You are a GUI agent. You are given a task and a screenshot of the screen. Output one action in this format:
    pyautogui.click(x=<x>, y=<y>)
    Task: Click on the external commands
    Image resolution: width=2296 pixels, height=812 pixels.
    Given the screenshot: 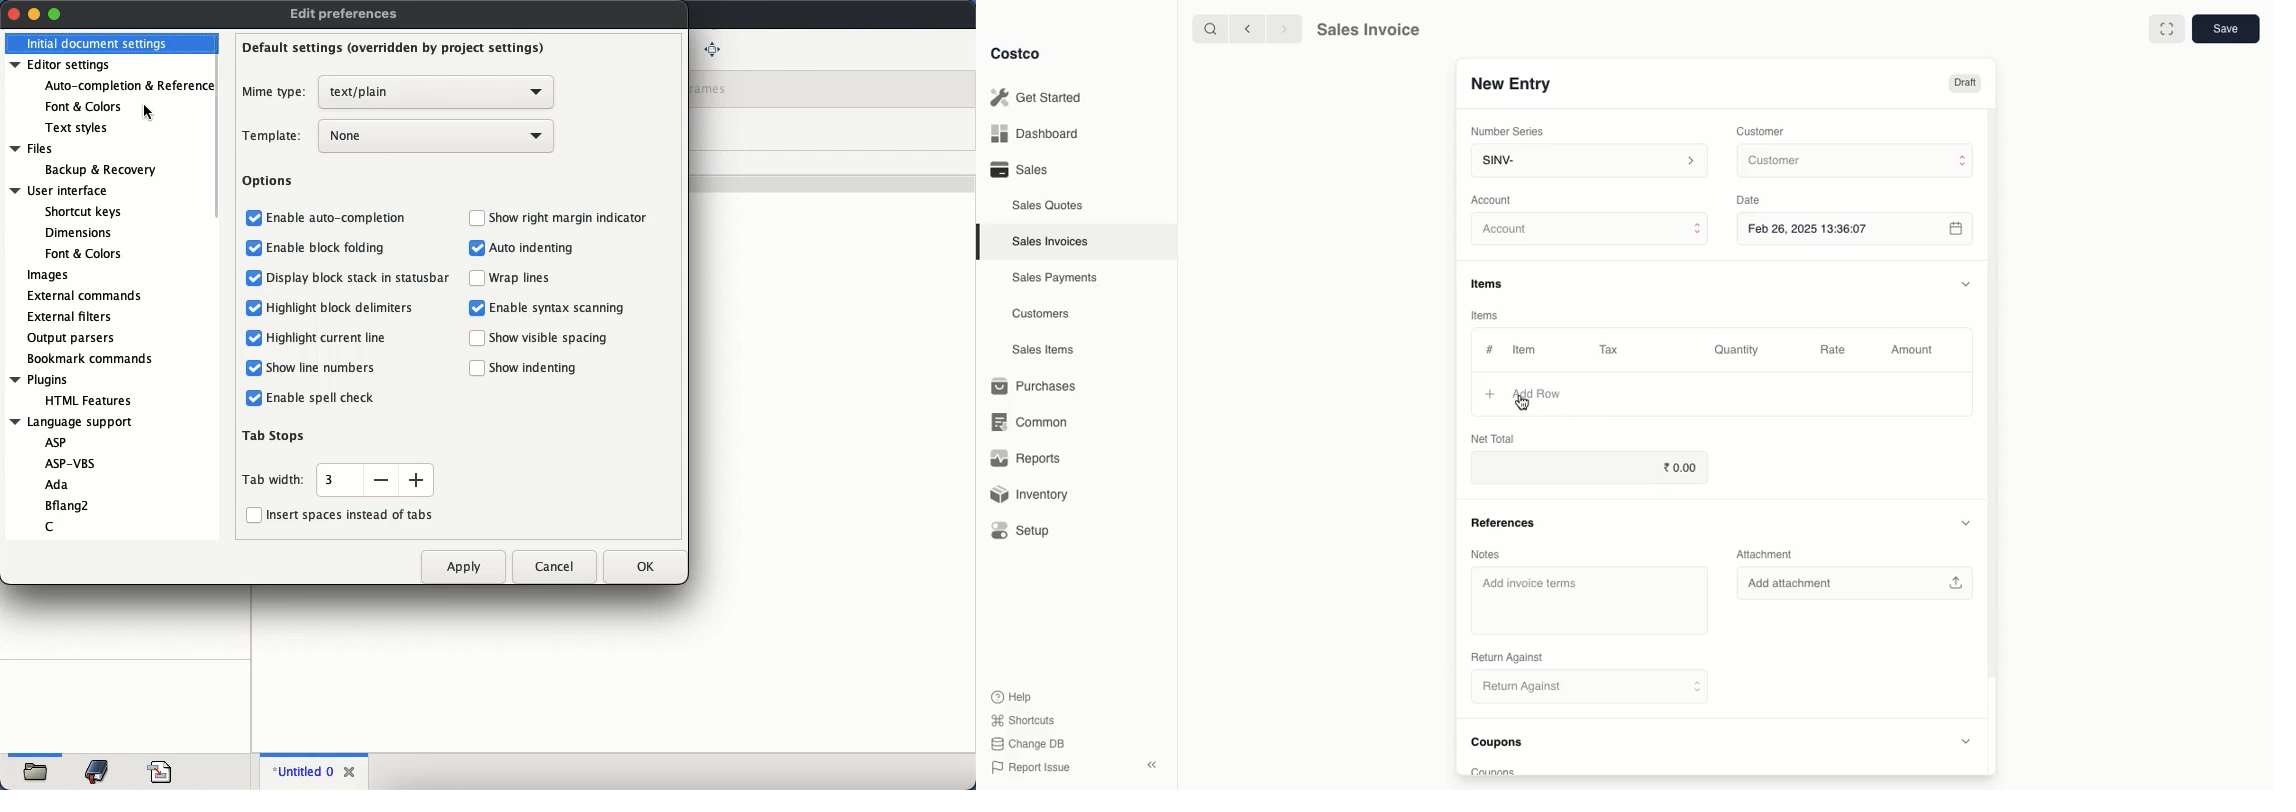 What is the action you would take?
    pyautogui.click(x=87, y=294)
    